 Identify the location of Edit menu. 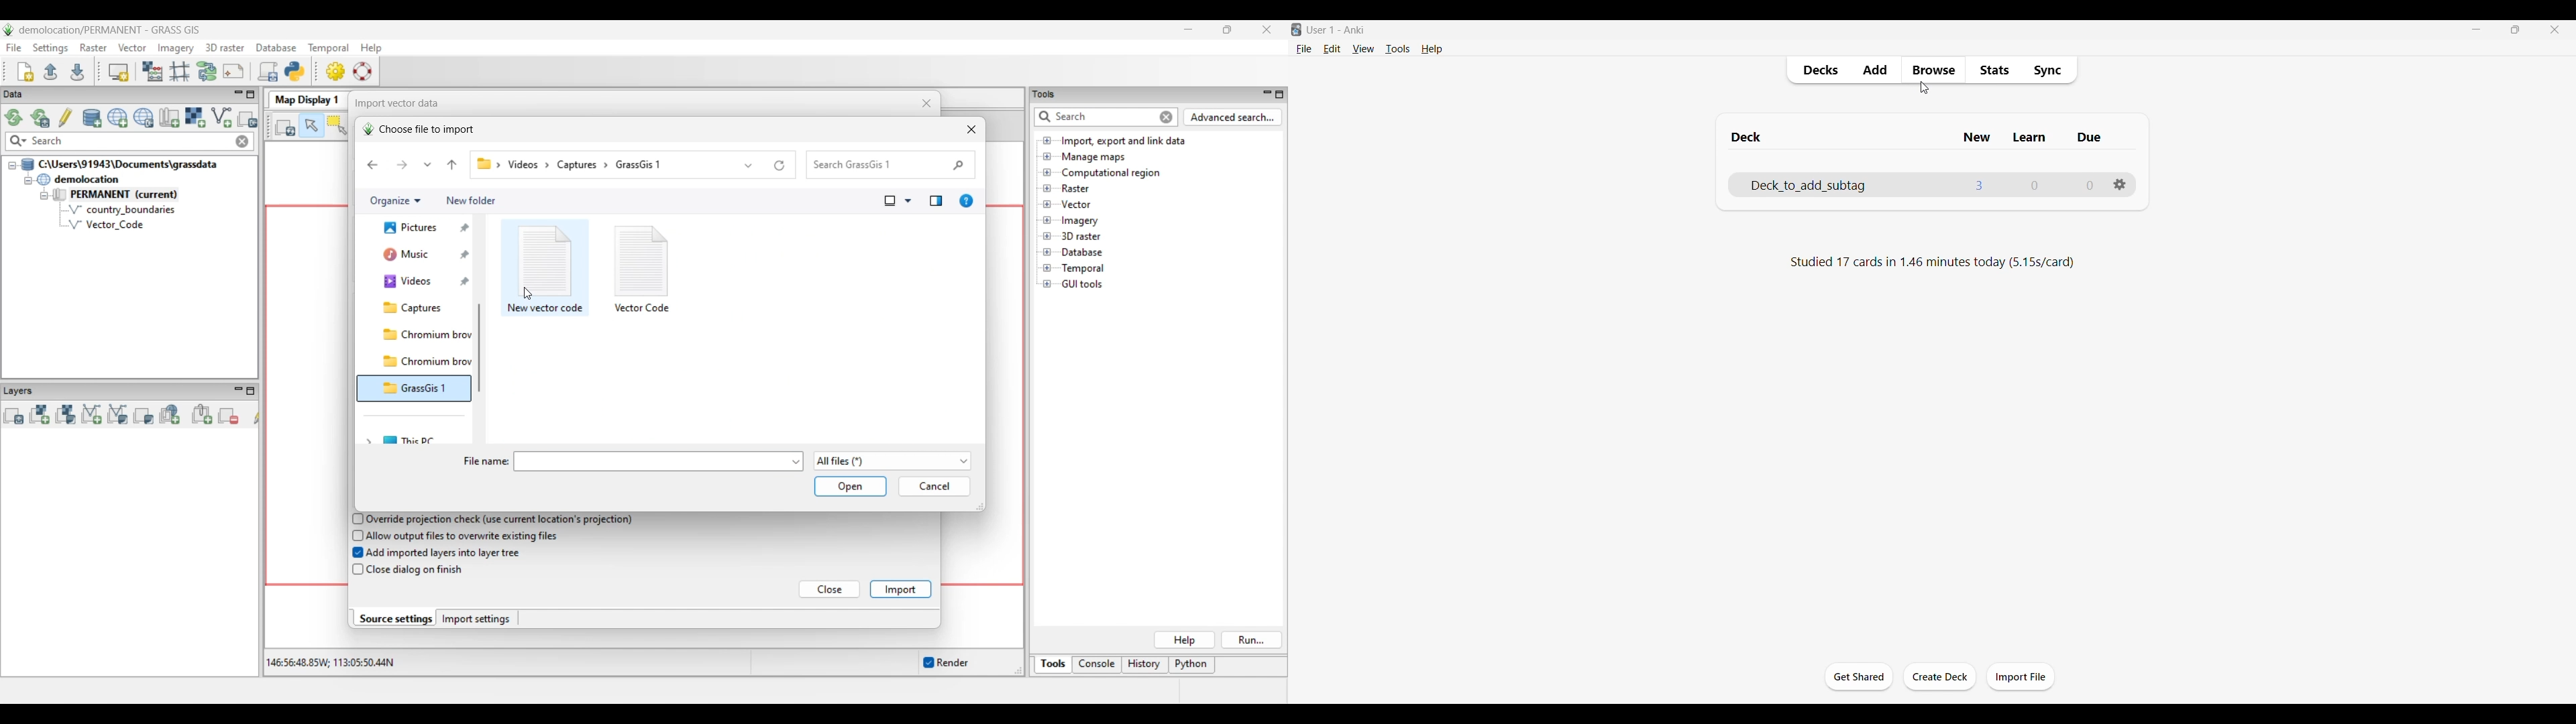
(1332, 48).